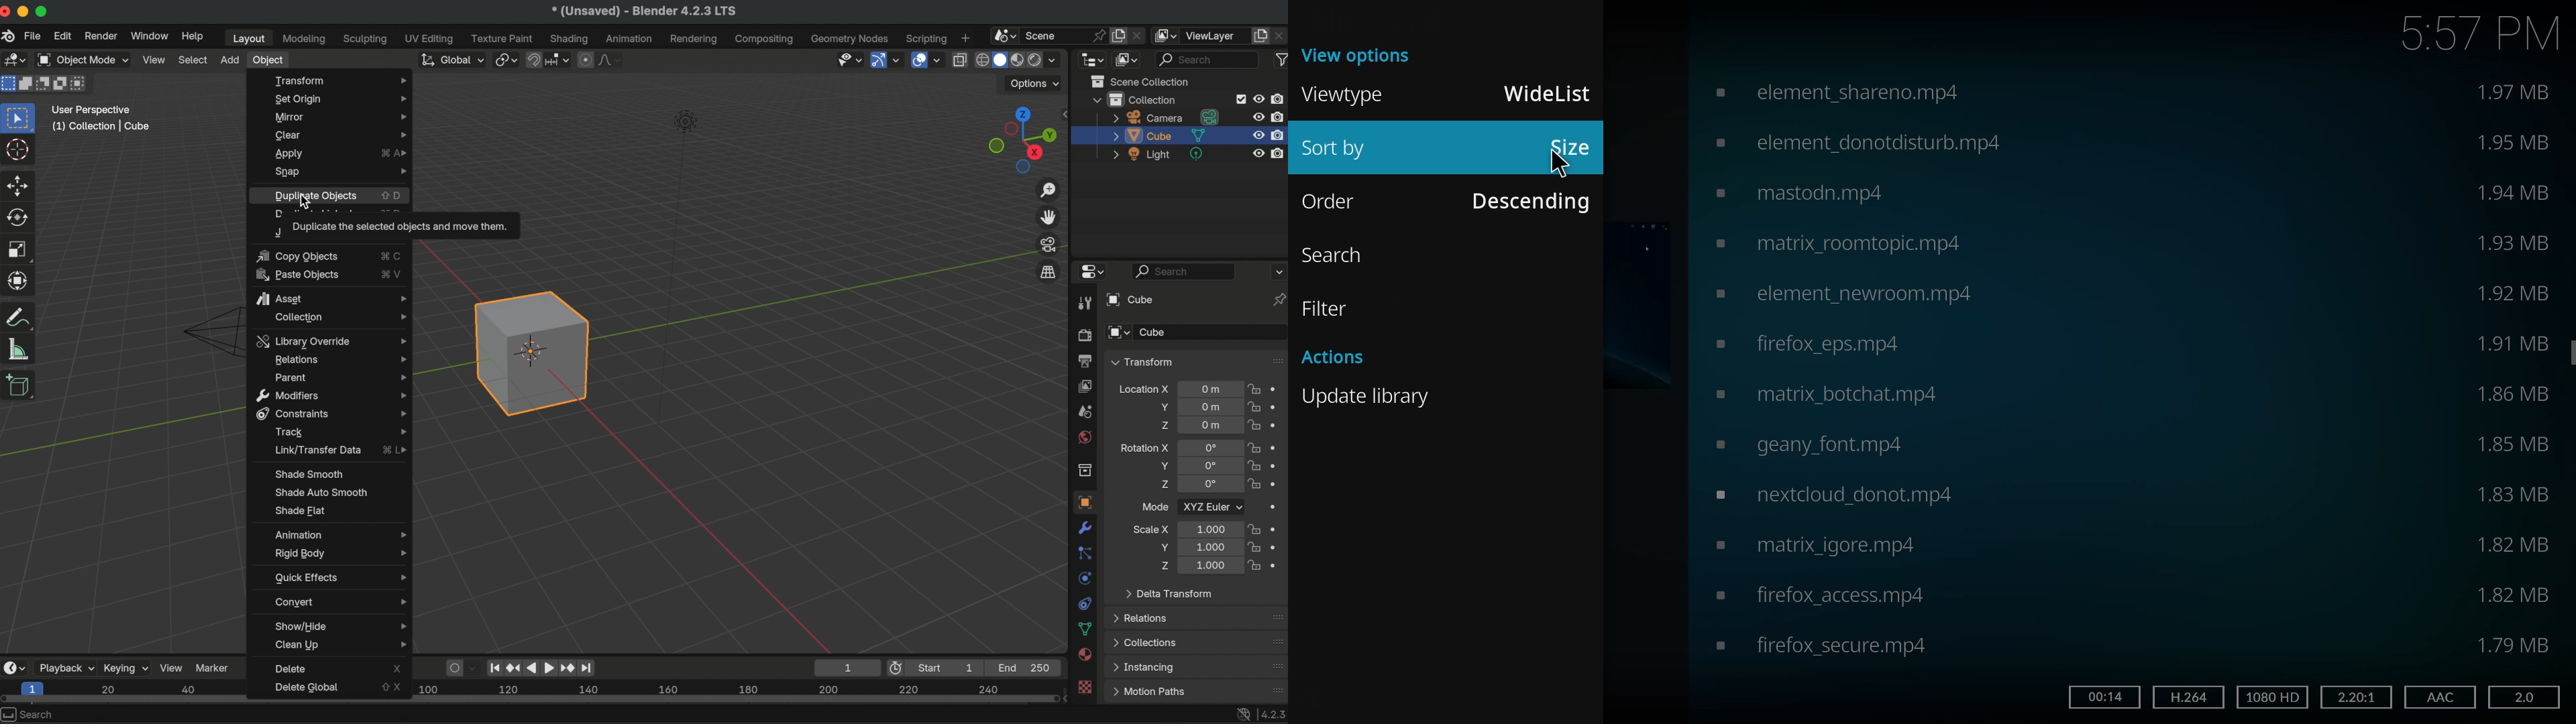 This screenshot has height=728, width=2576. I want to click on transform dropdown, so click(1142, 362).